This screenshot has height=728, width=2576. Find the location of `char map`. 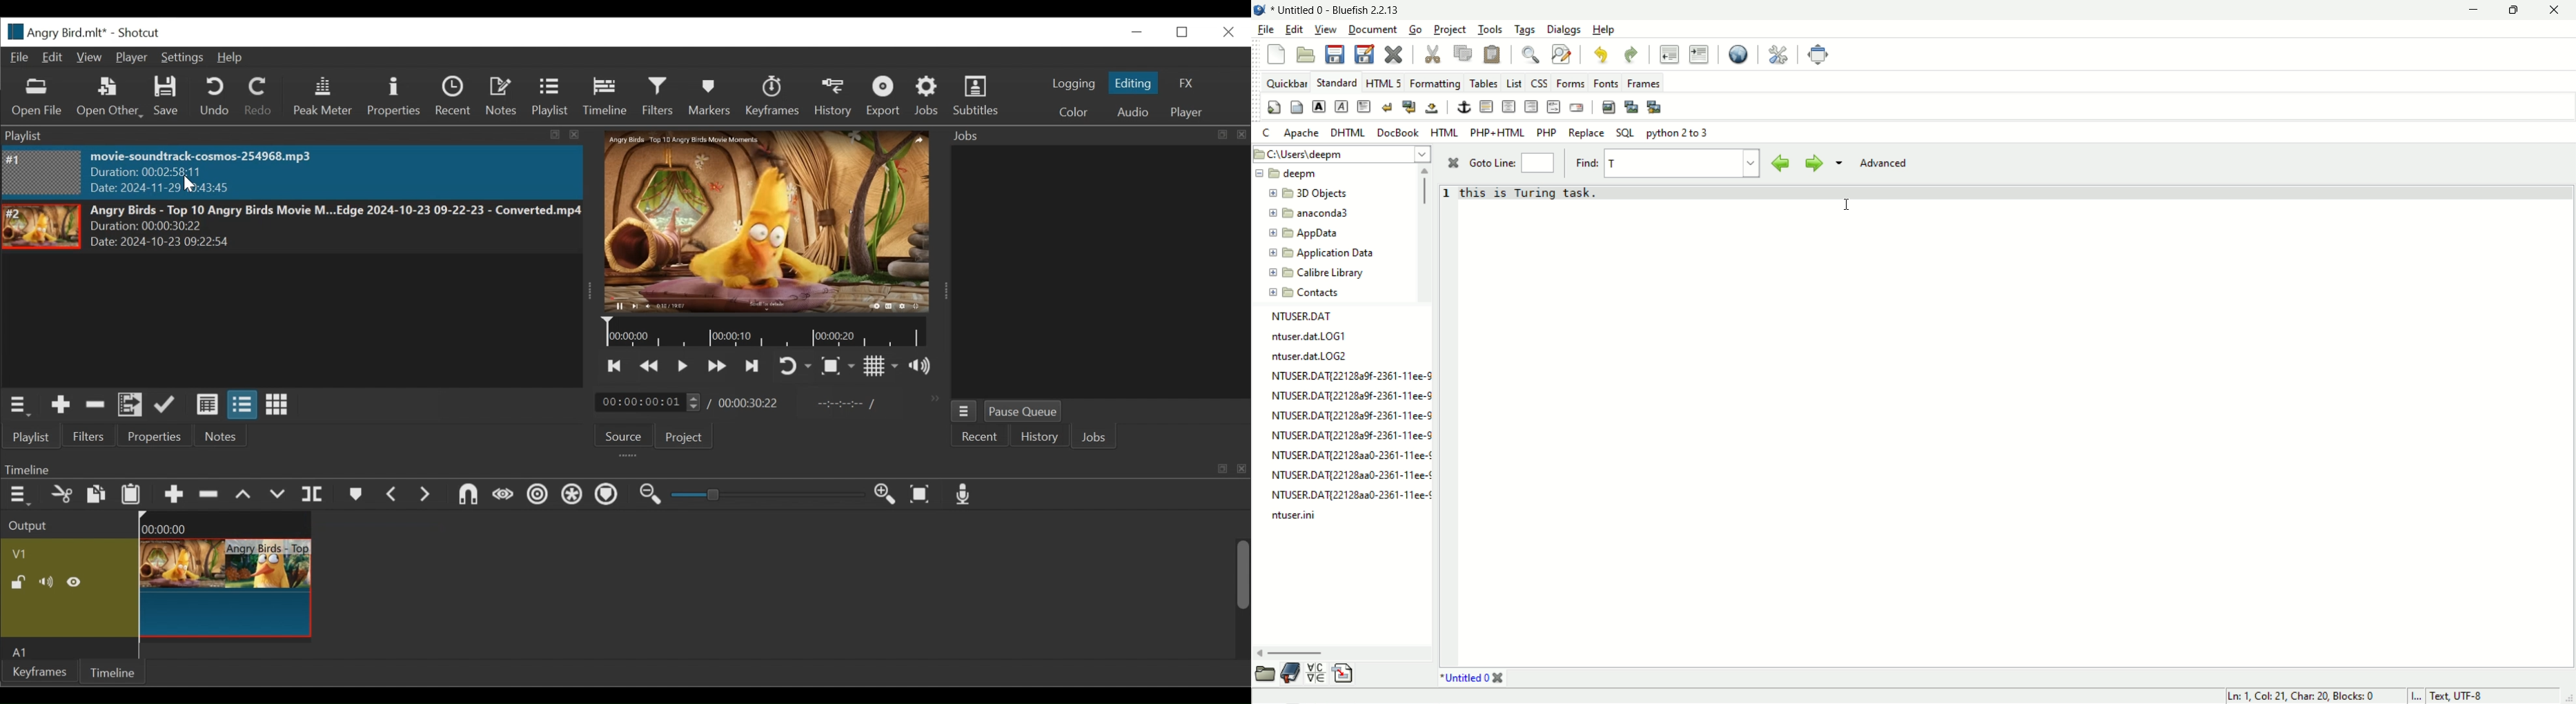

char map is located at coordinates (1317, 673).